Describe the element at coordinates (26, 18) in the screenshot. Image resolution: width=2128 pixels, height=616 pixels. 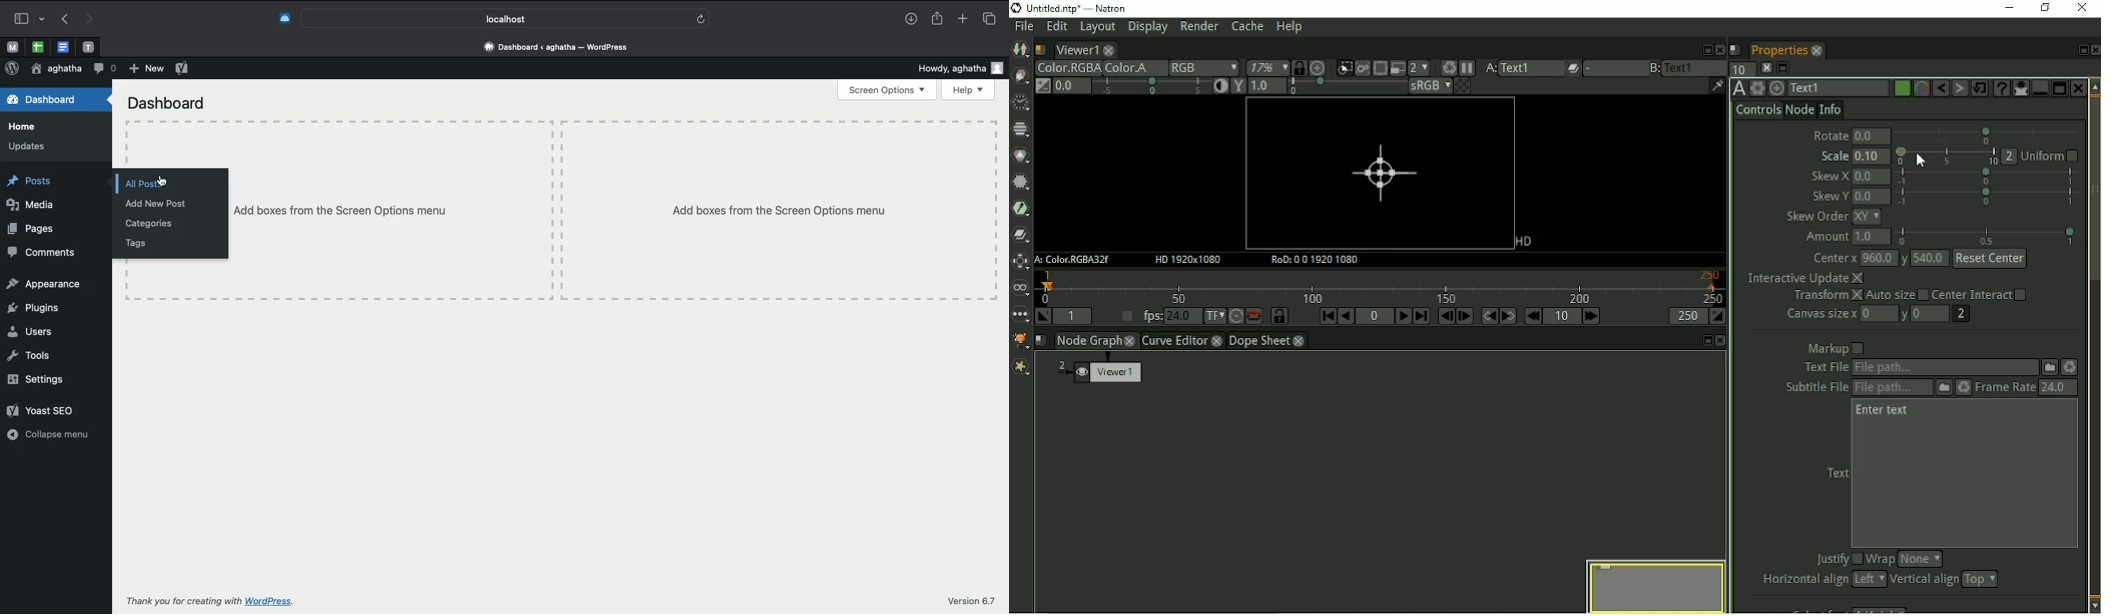
I see `Sidebar` at that location.